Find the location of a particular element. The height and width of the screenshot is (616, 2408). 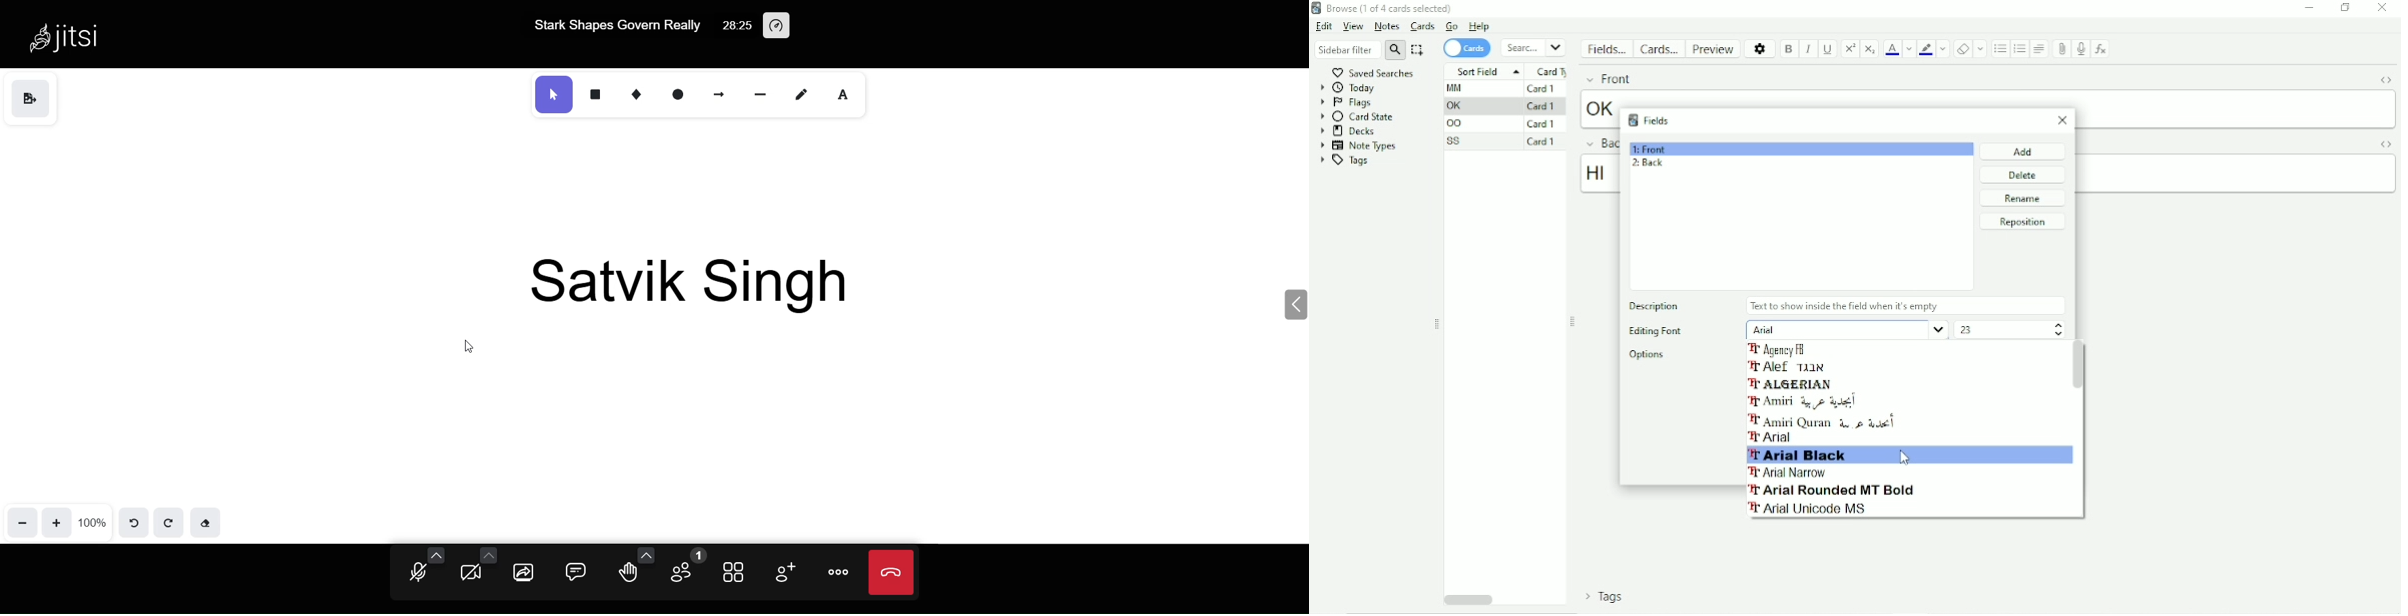

Change color is located at coordinates (1909, 49).